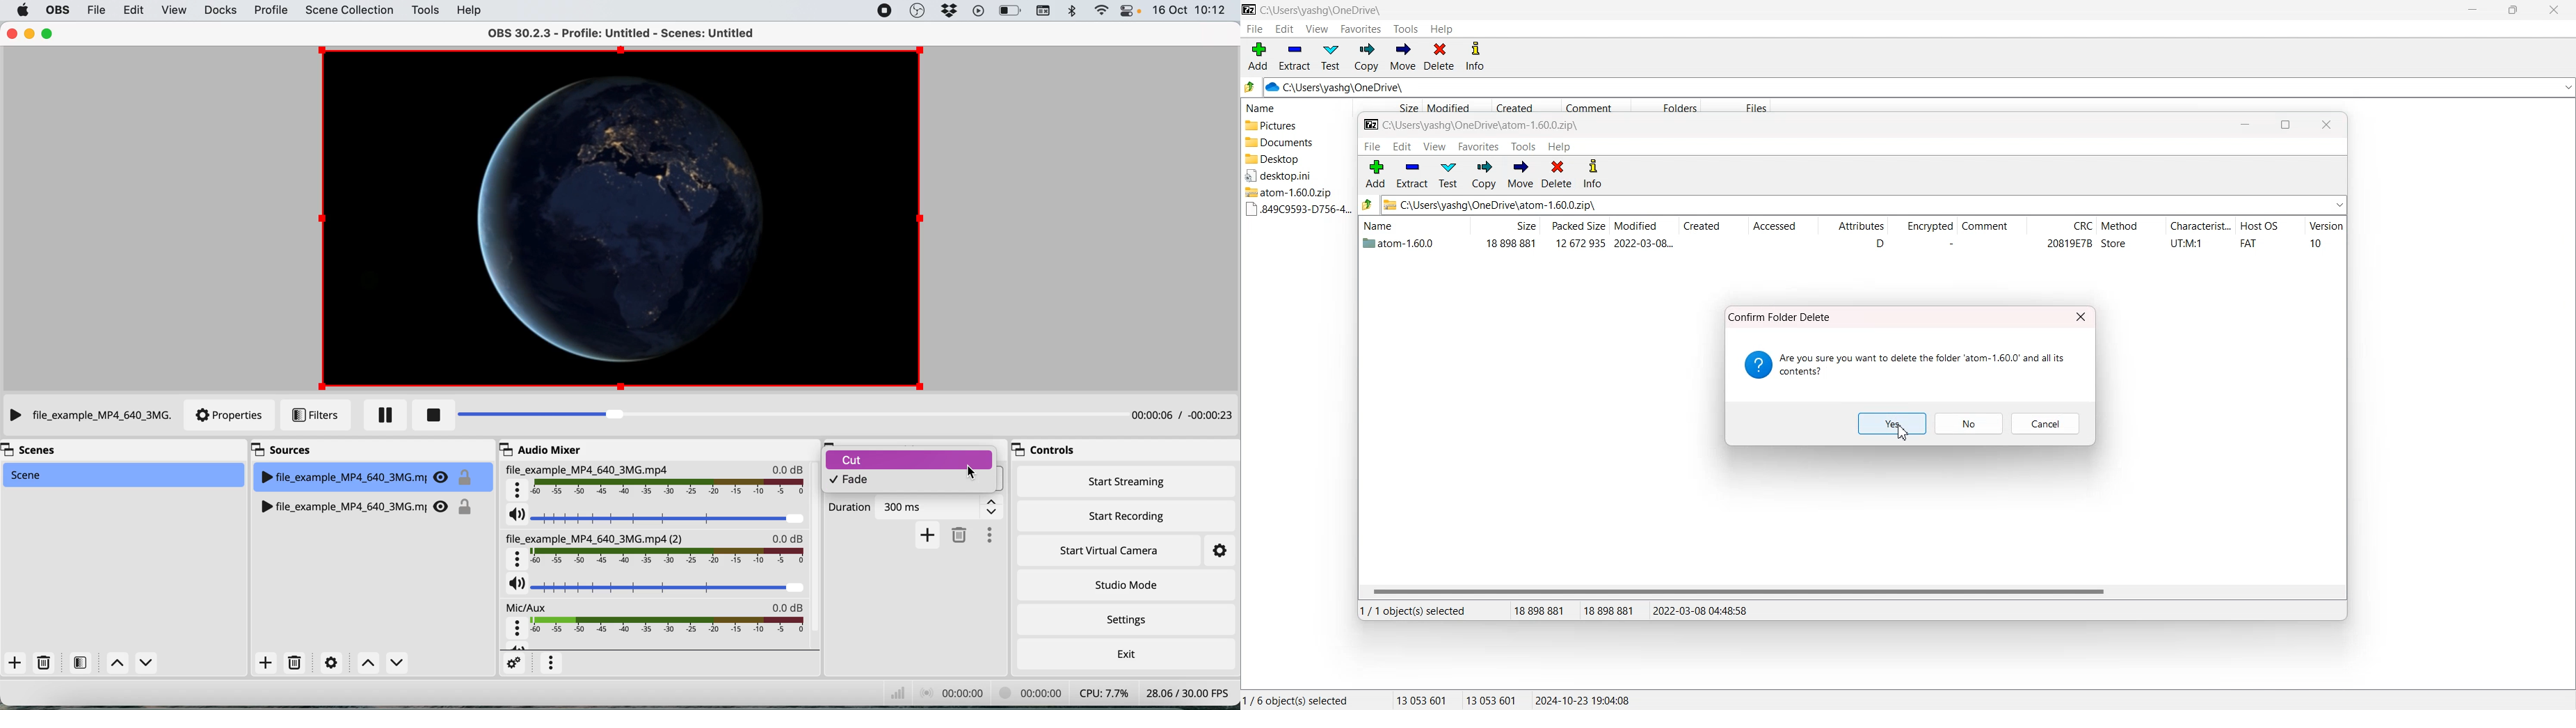 Image resolution: width=2576 pixels, height=728 pixels. Describe the element at coordinates (472, 9) in the screenshot. I see `help` at that location.